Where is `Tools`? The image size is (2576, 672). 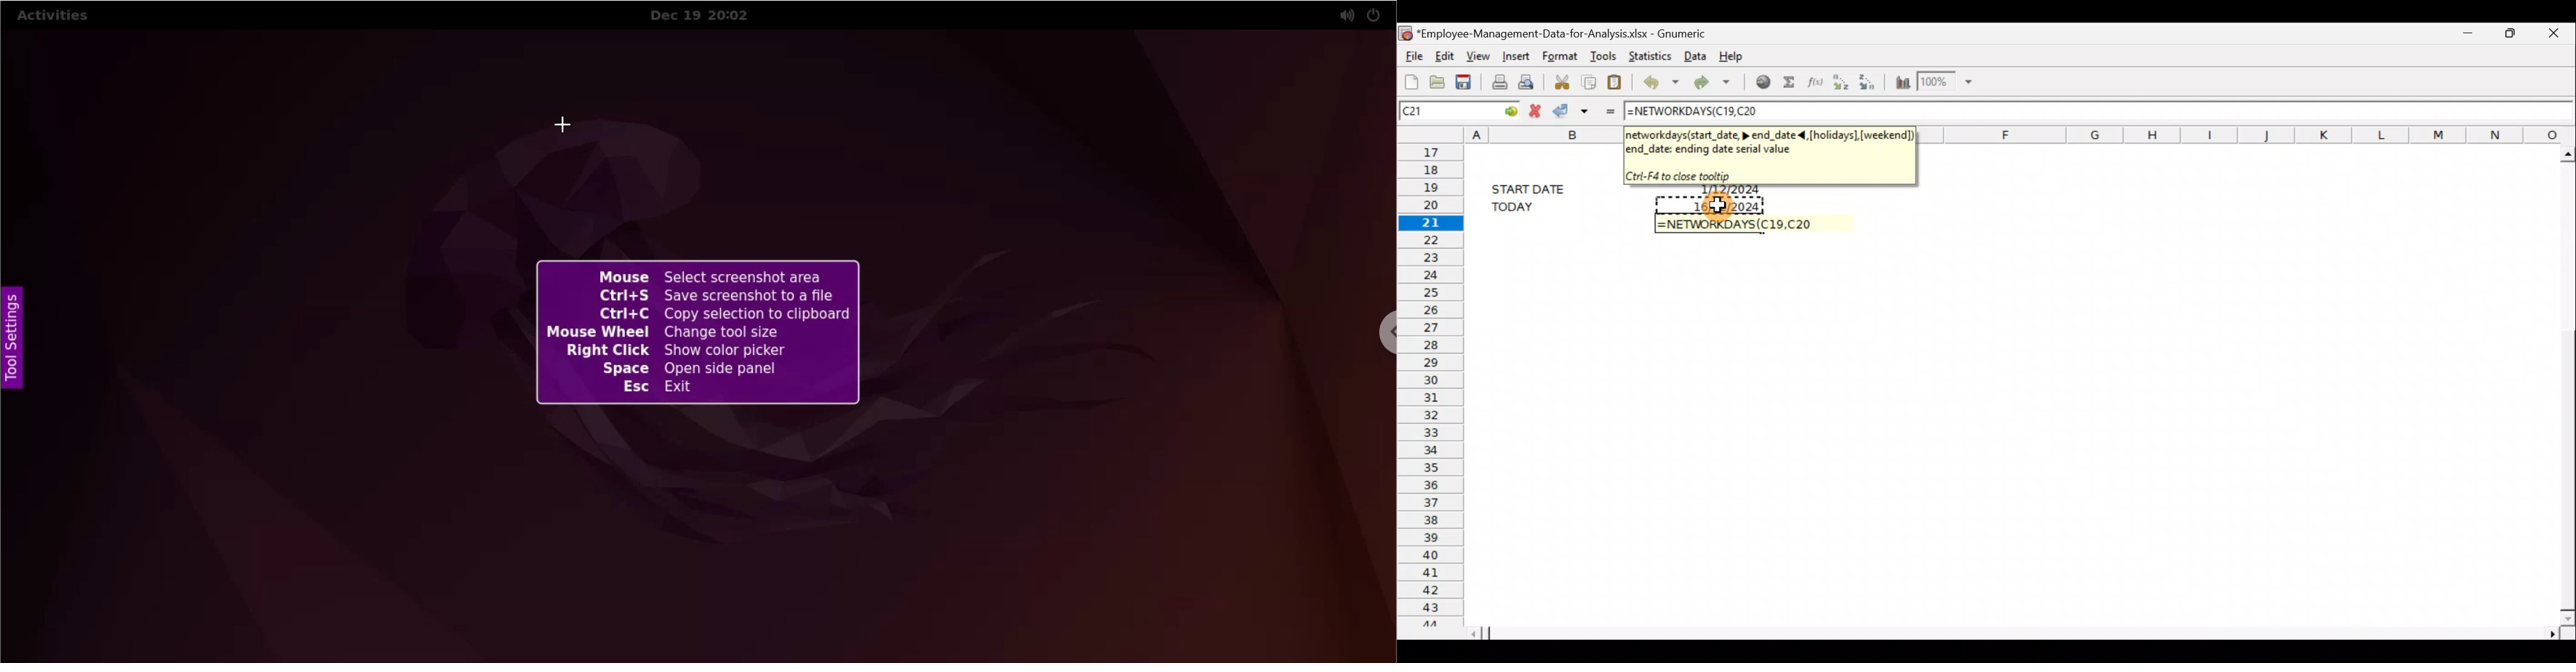 Tools is located at coordinates (1602, 53).